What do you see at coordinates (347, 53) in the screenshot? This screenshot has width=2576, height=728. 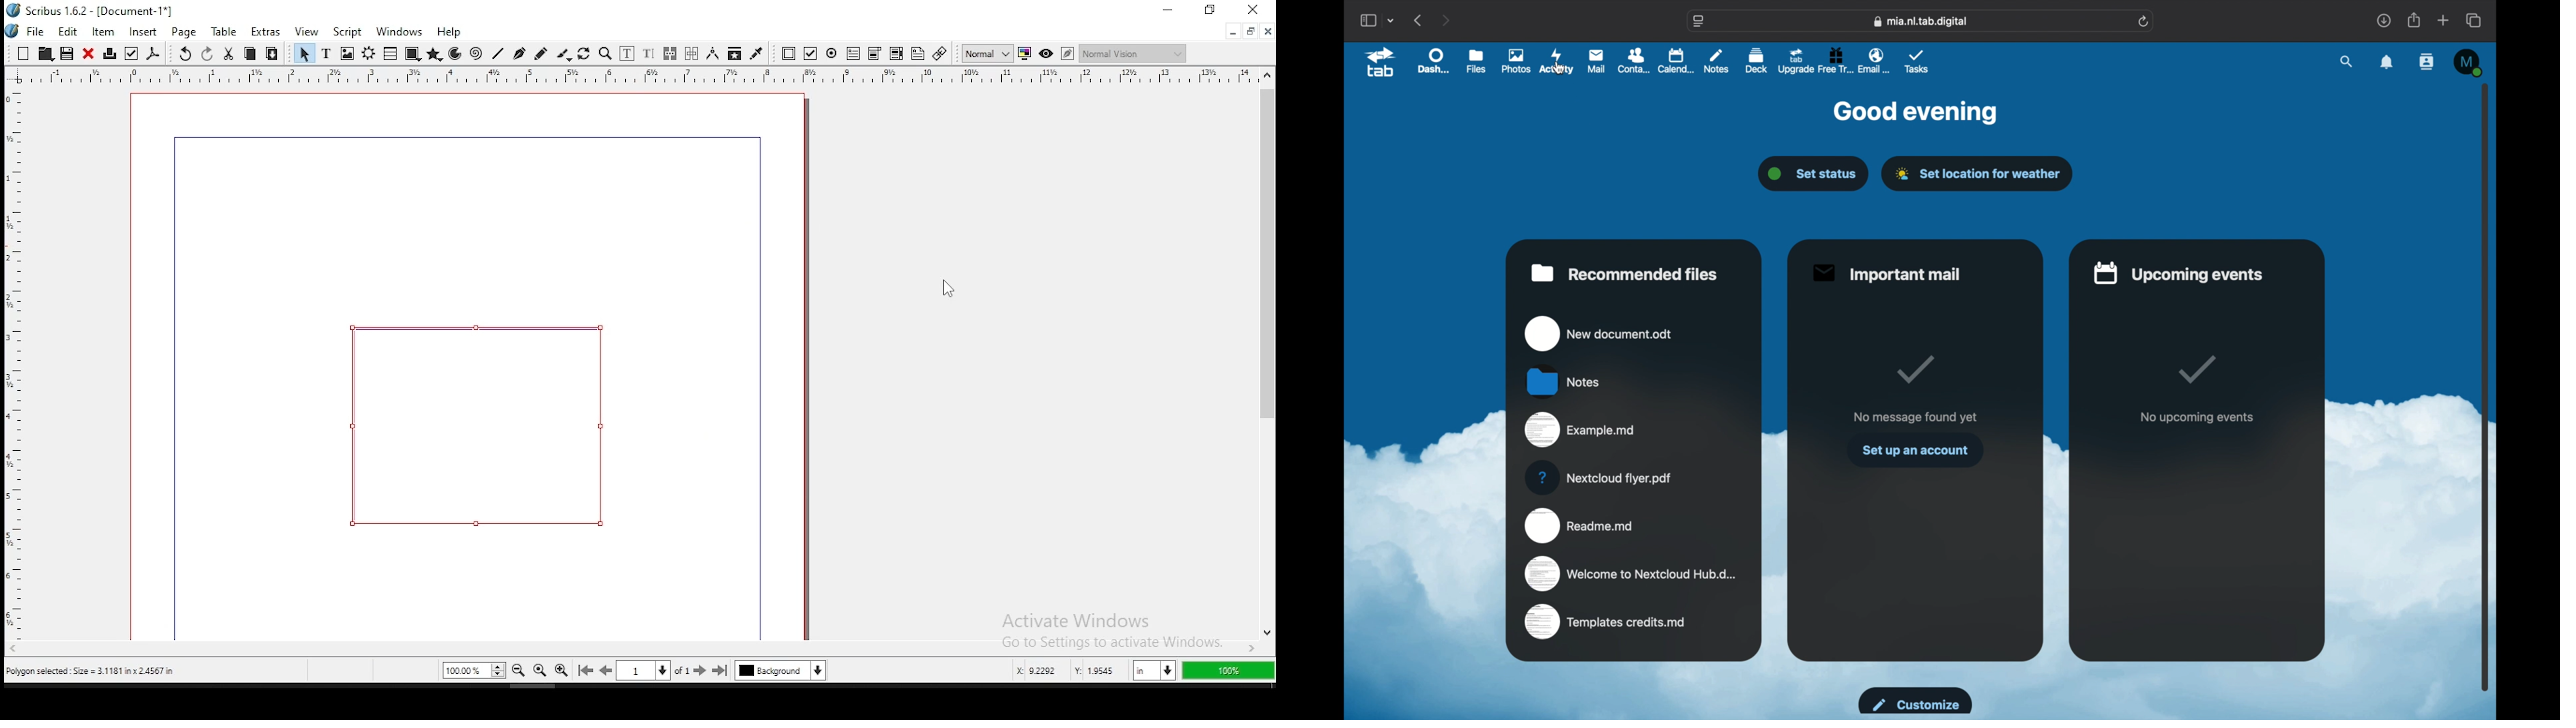 I see `image frame` at bounding box center [347, 53].